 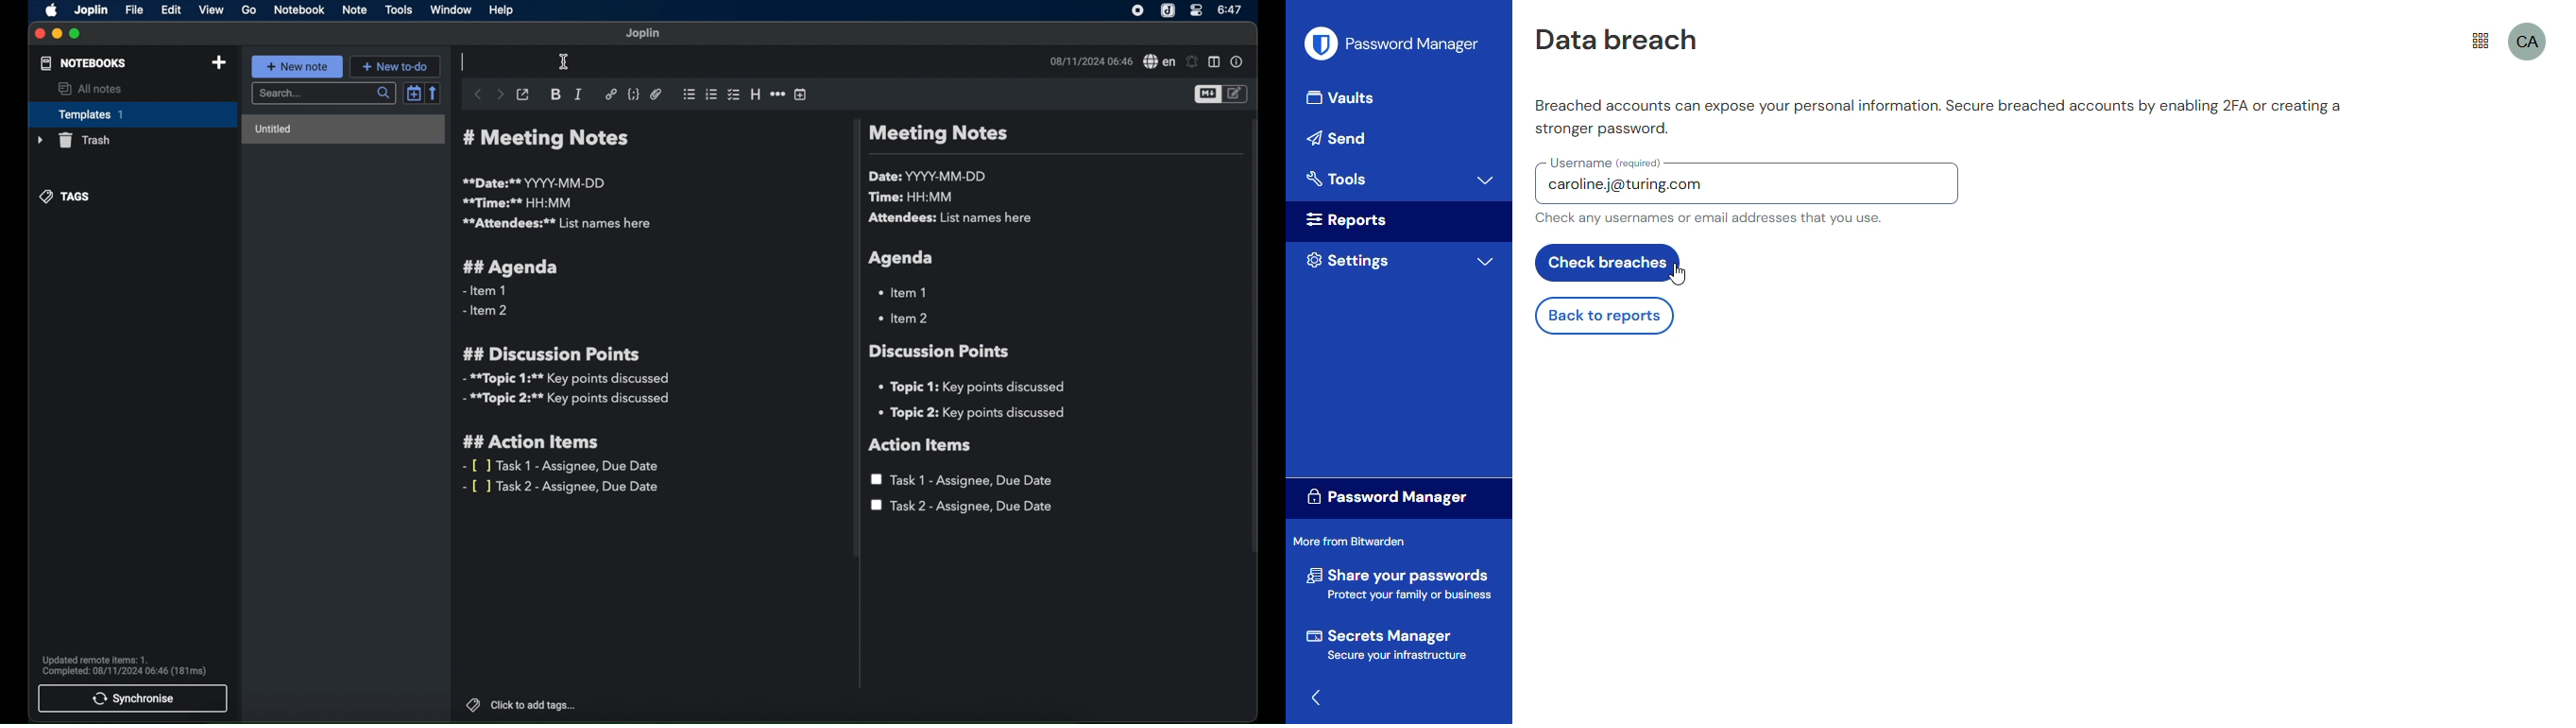 I want to click on toggle editor, so click(x=1206, y=95).